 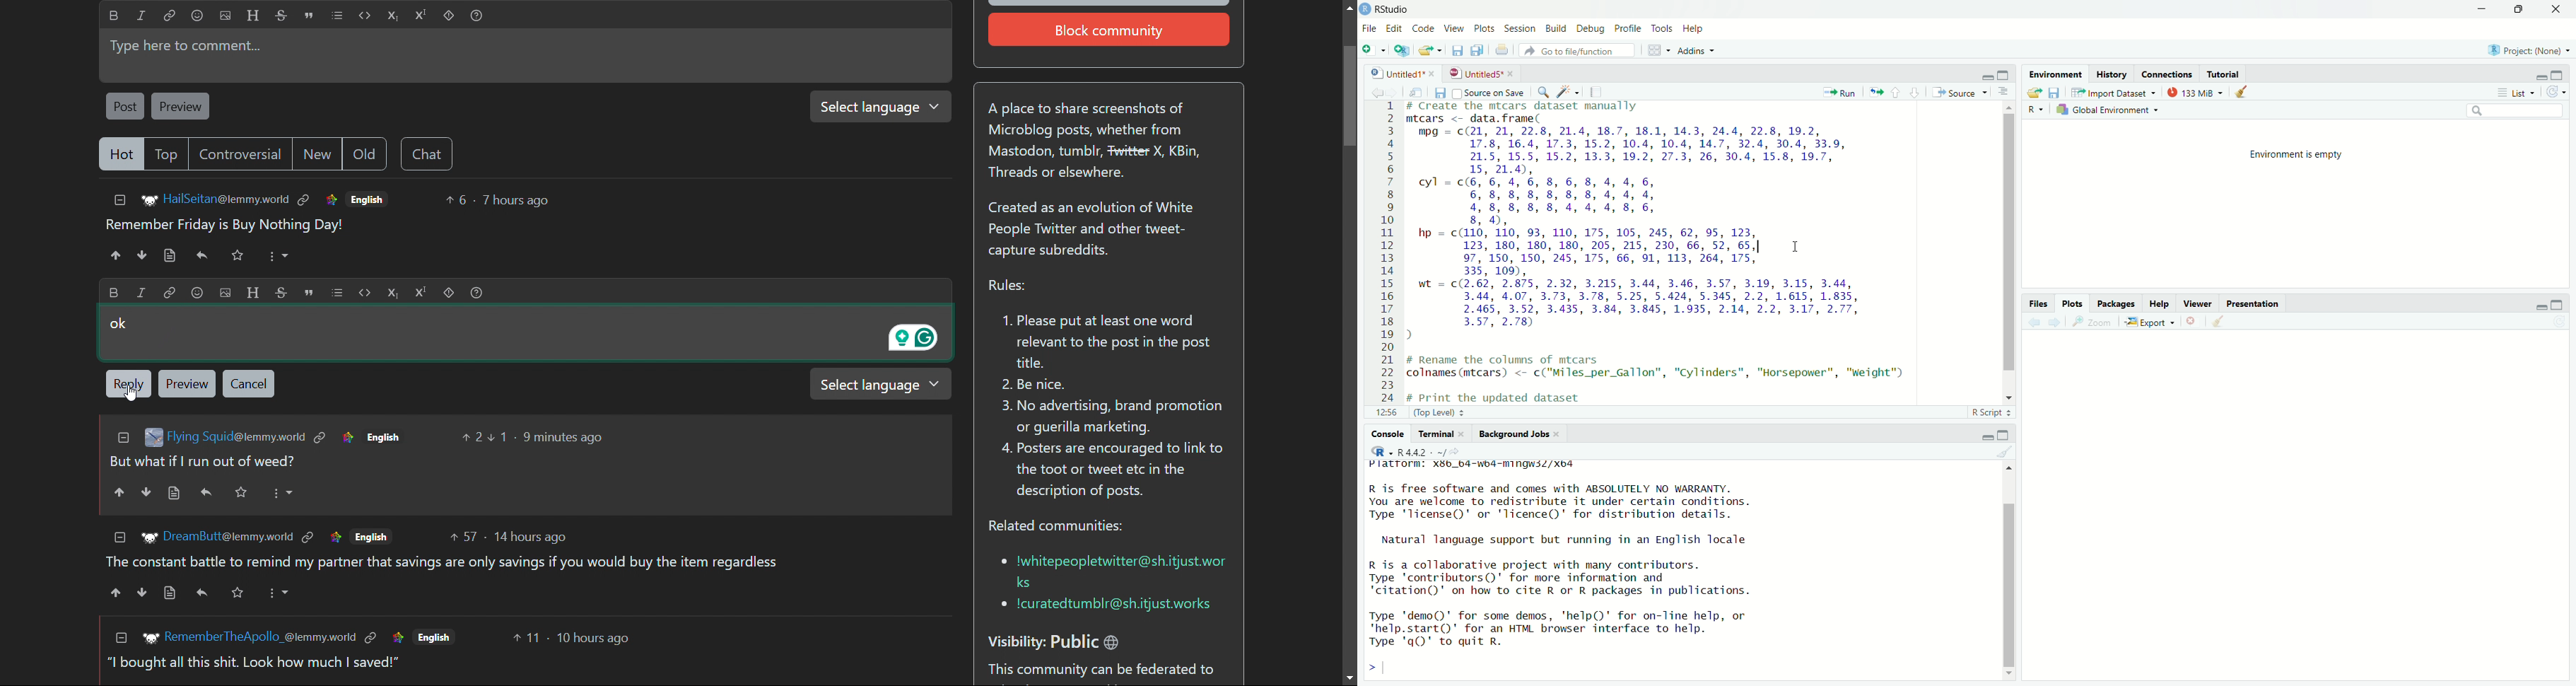 I want to click on Help, so click(x=2161, y=305).